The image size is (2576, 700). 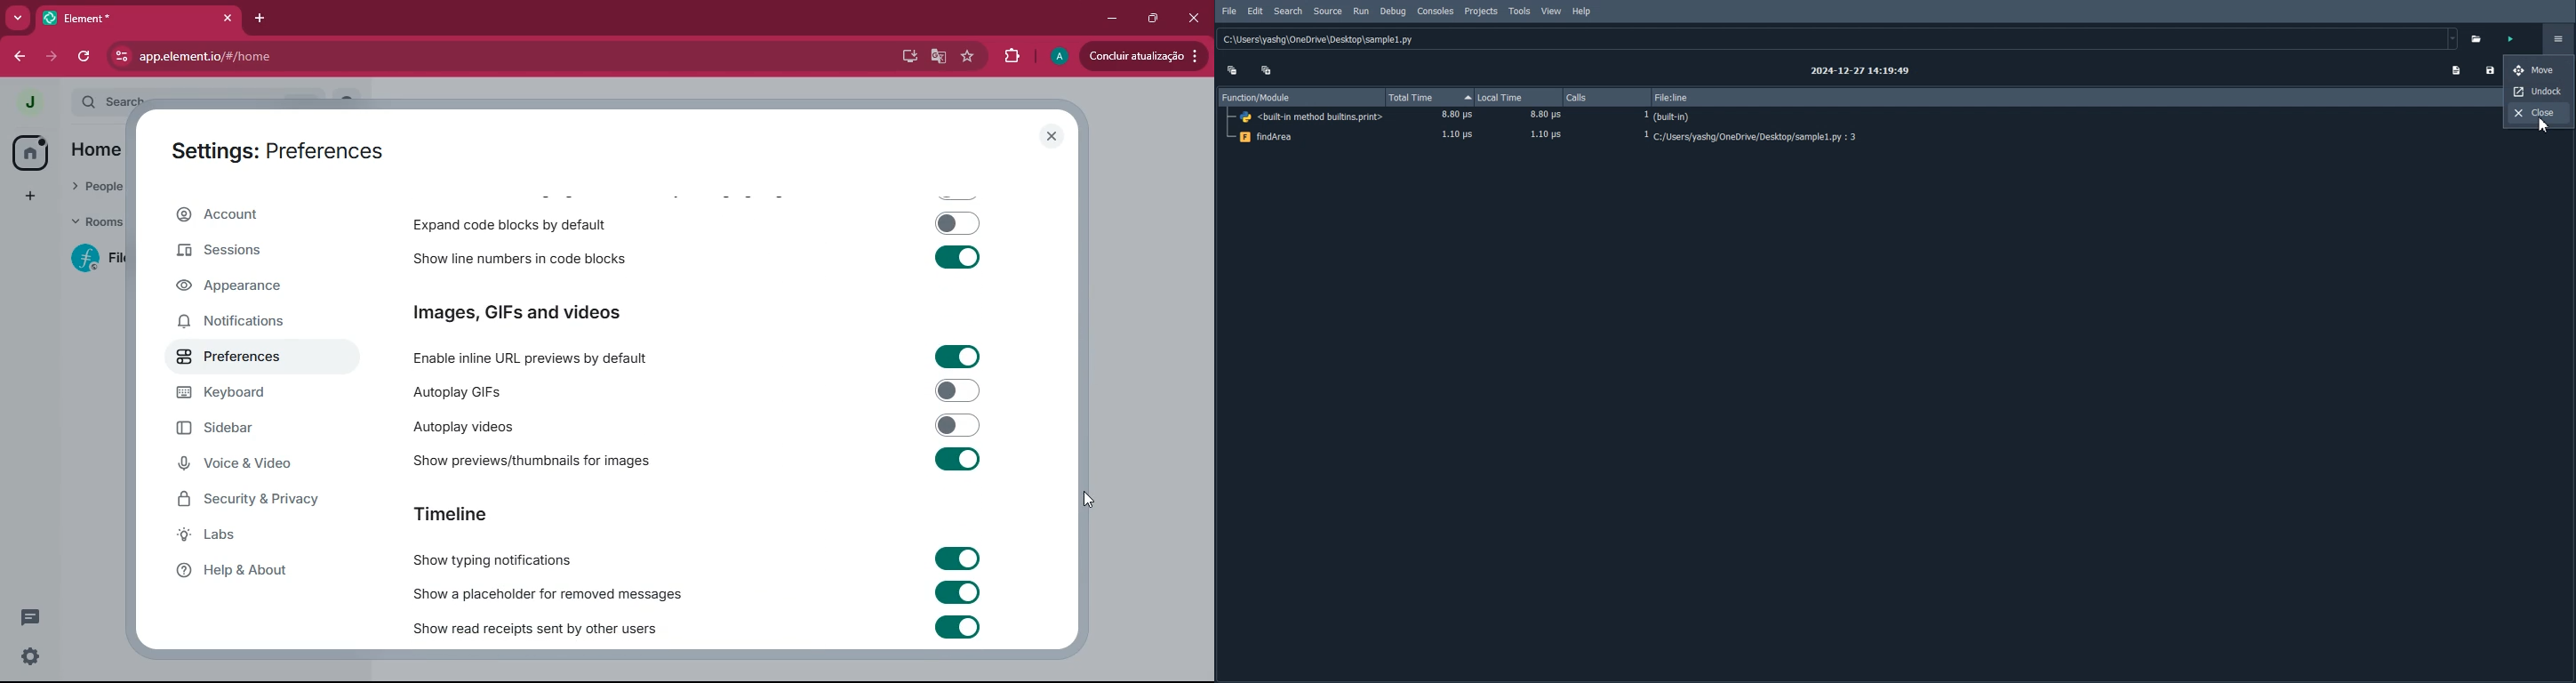 I want to click on <built-in method buitlin print>, so click(x=1859, y=117).